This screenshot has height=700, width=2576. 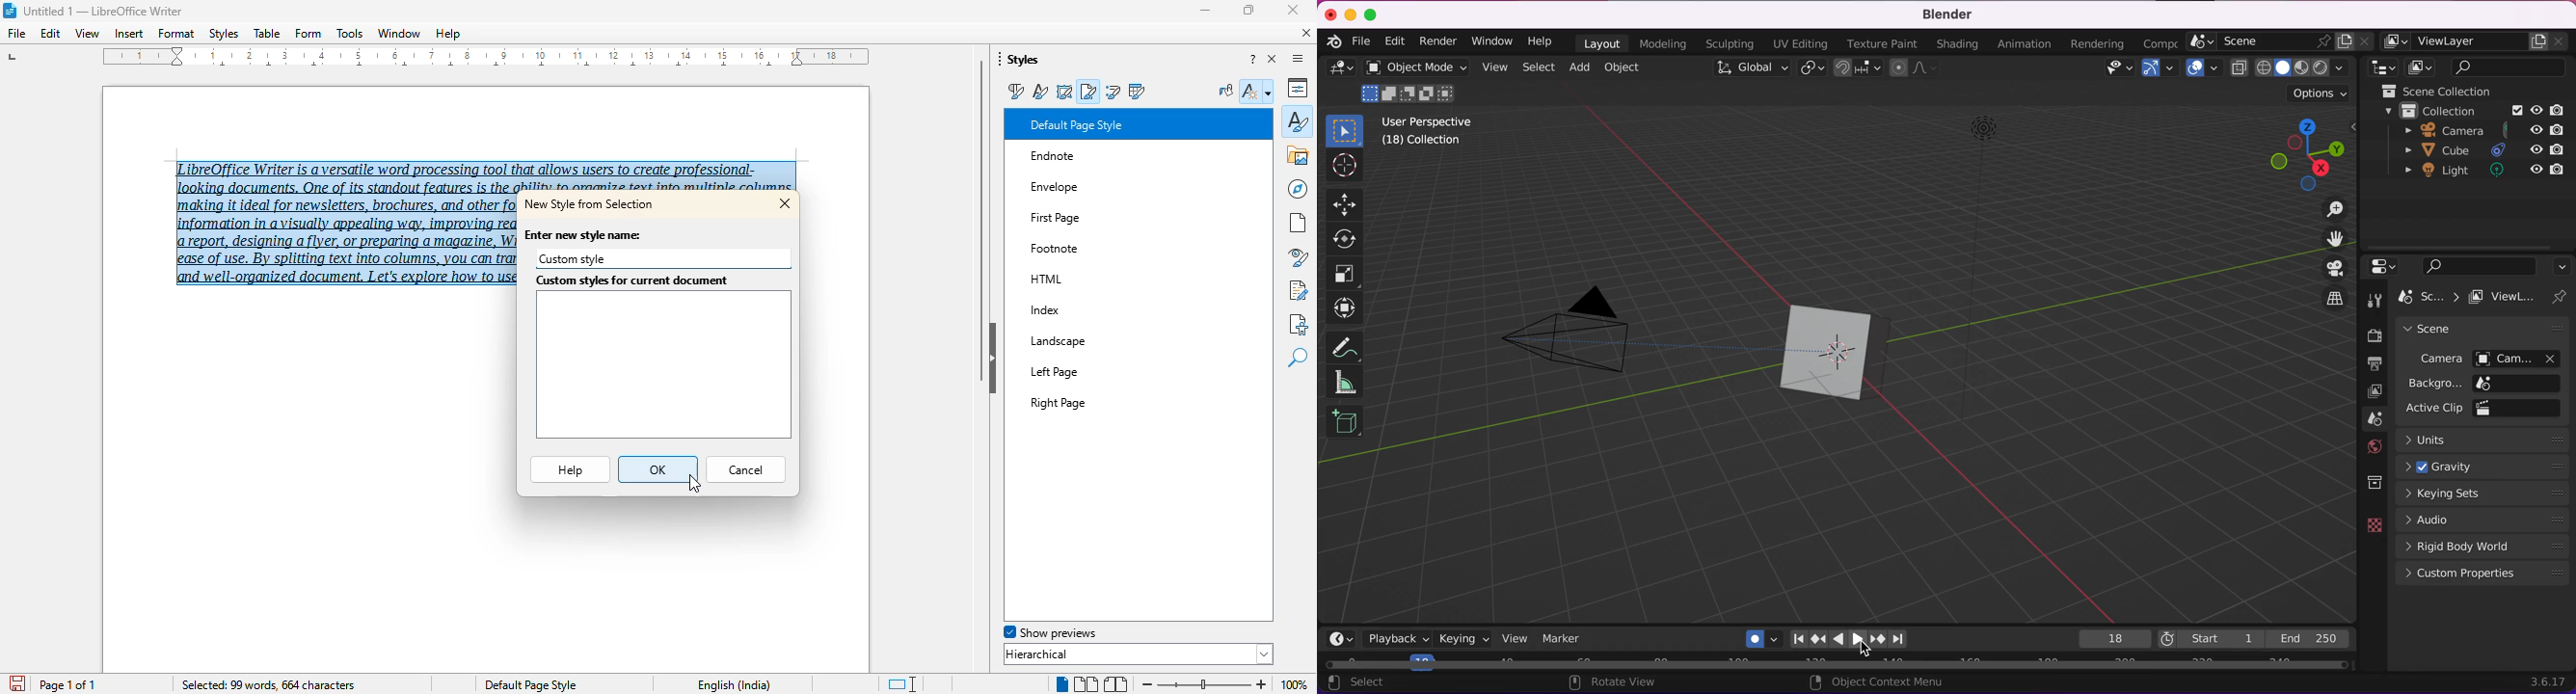 What do you see at coordinates (1818, 640) in the screenshot?
I see `jump to keyframe` at bounding box center [1818, 640].